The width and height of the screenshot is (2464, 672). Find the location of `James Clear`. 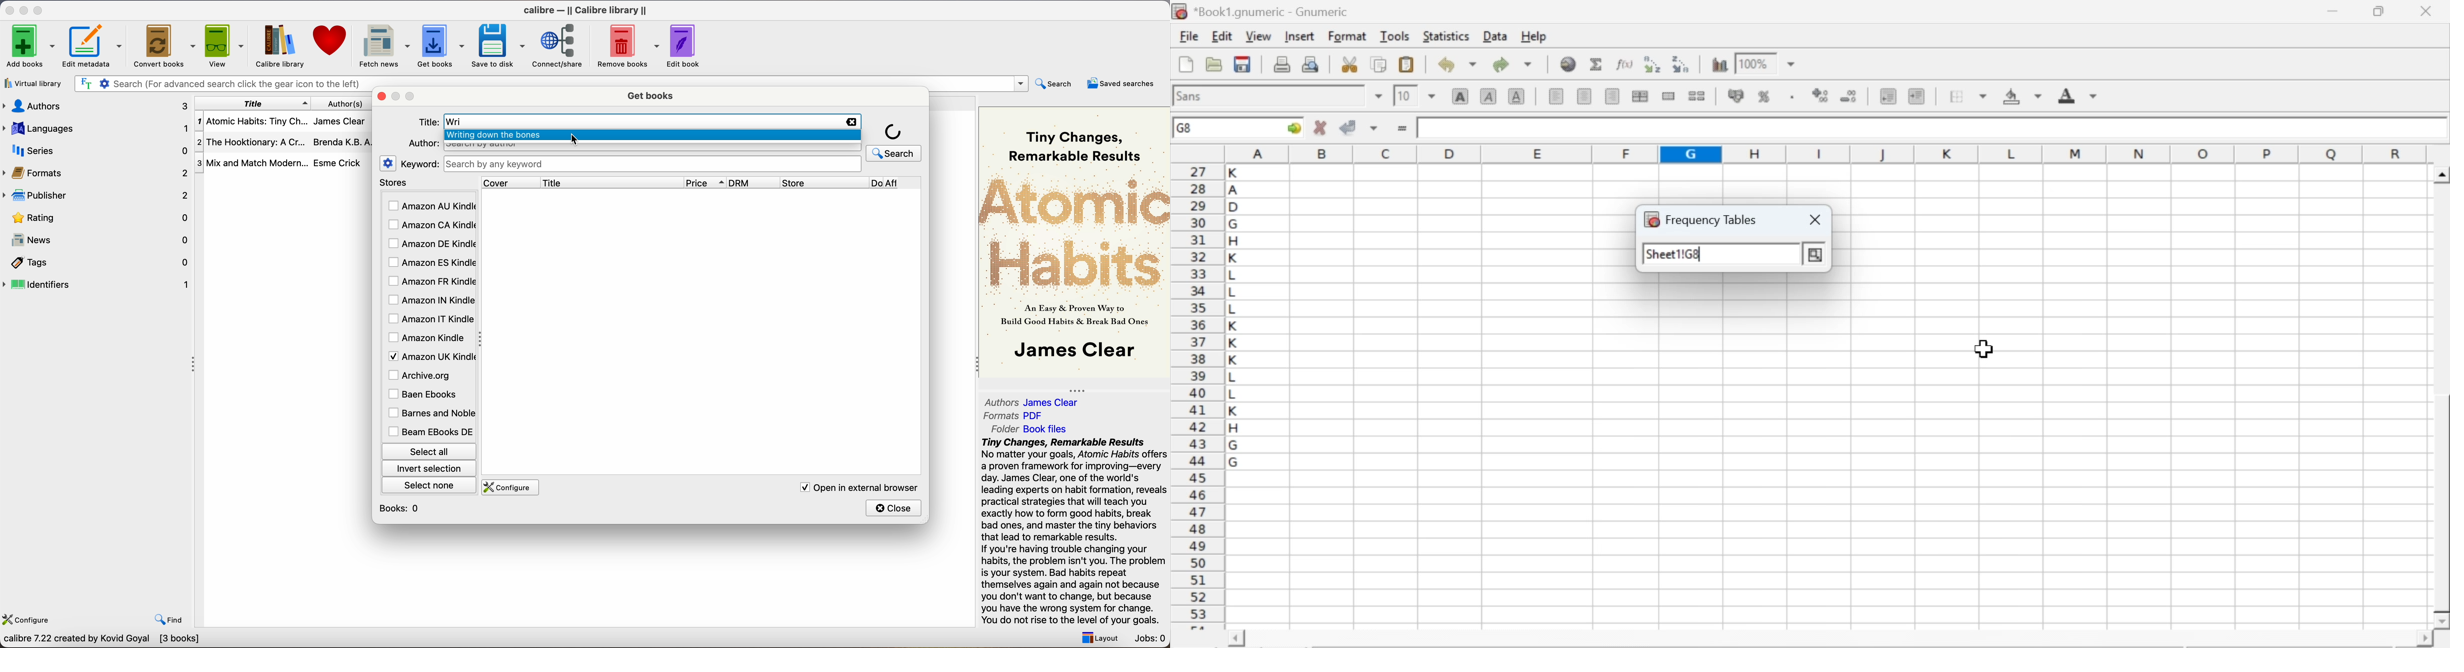

James Clear is located at coordinates (339, 120).